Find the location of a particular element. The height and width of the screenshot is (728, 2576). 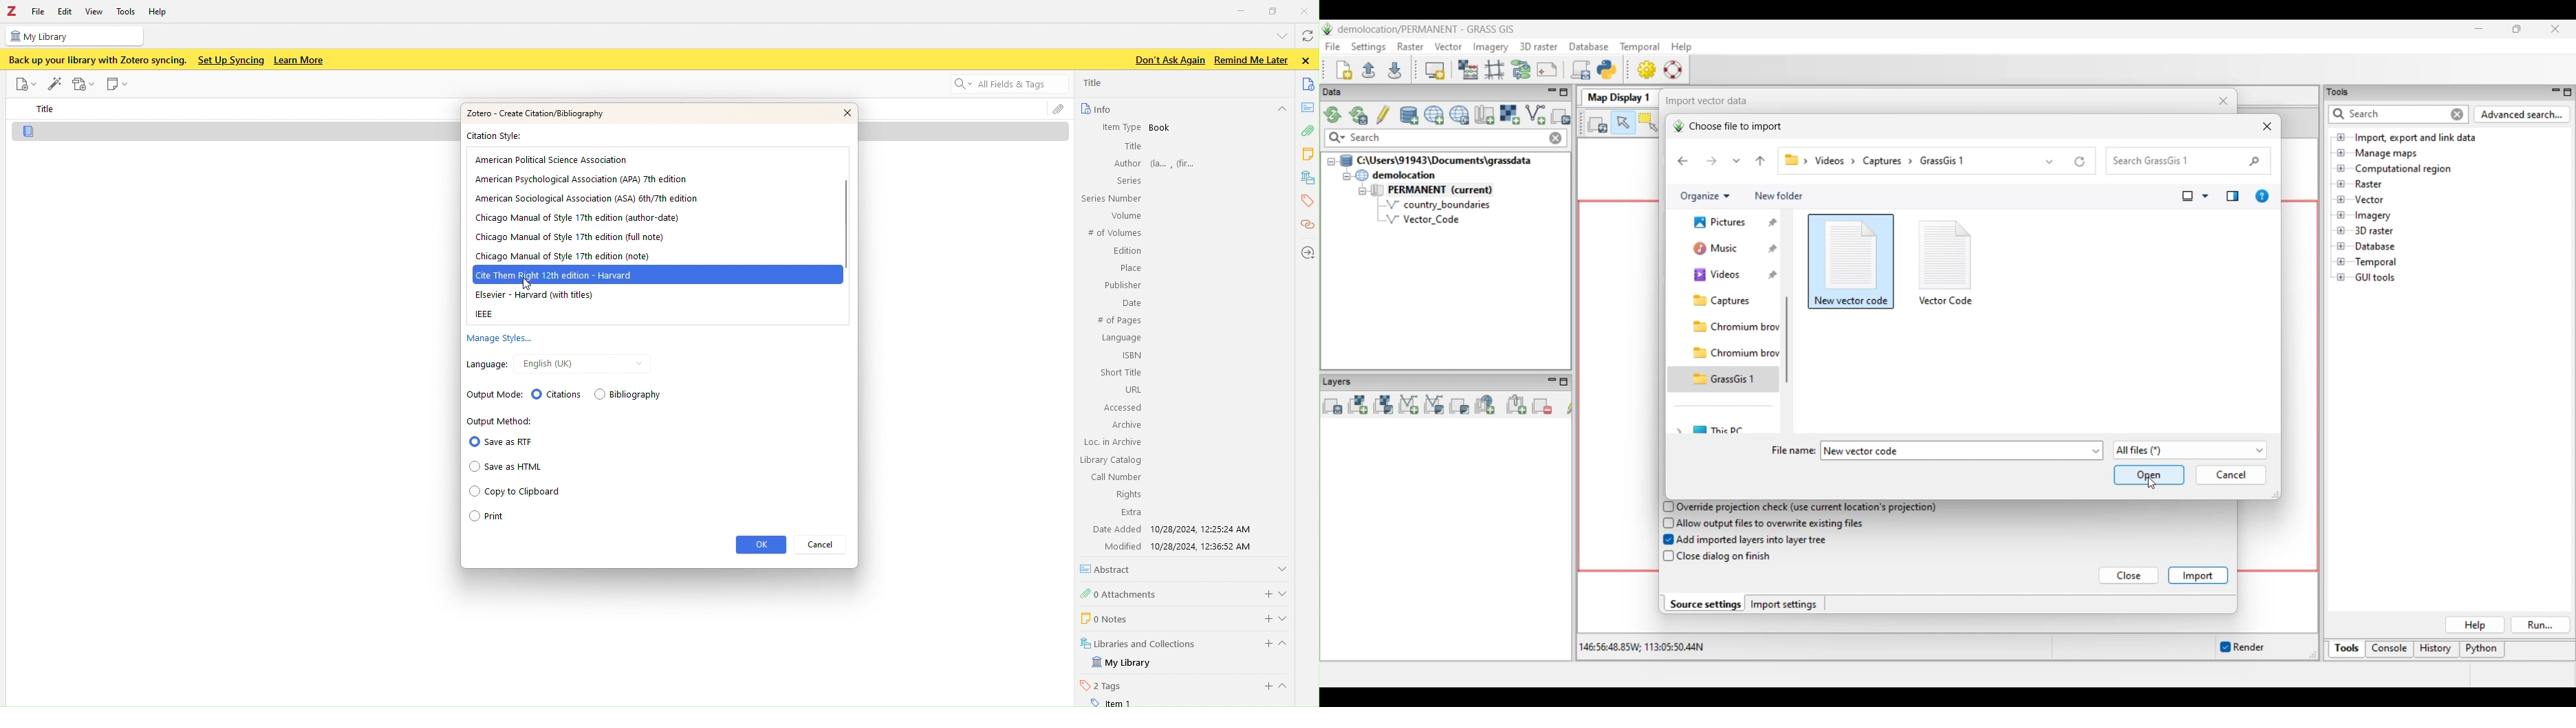

Chicago Manual of Style 17th edition (full note) is located at coordinates (571, 239).